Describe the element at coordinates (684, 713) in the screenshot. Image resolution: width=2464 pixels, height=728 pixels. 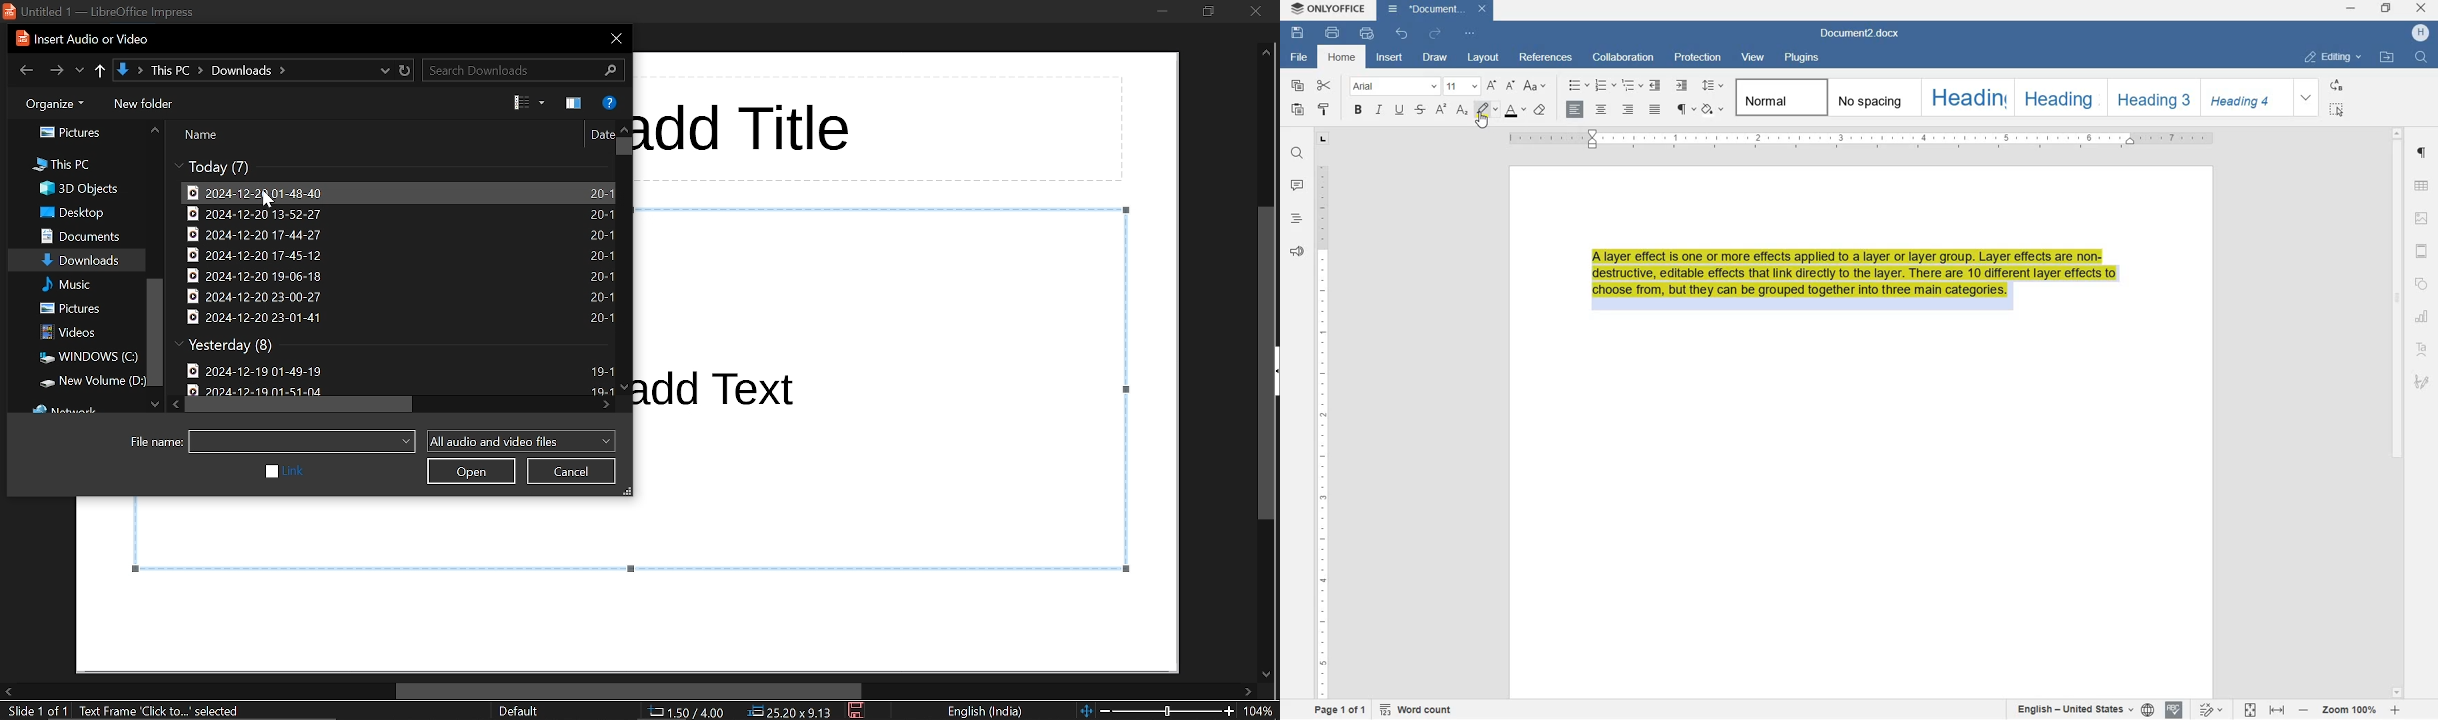
I see `co-ordinate` at that location.